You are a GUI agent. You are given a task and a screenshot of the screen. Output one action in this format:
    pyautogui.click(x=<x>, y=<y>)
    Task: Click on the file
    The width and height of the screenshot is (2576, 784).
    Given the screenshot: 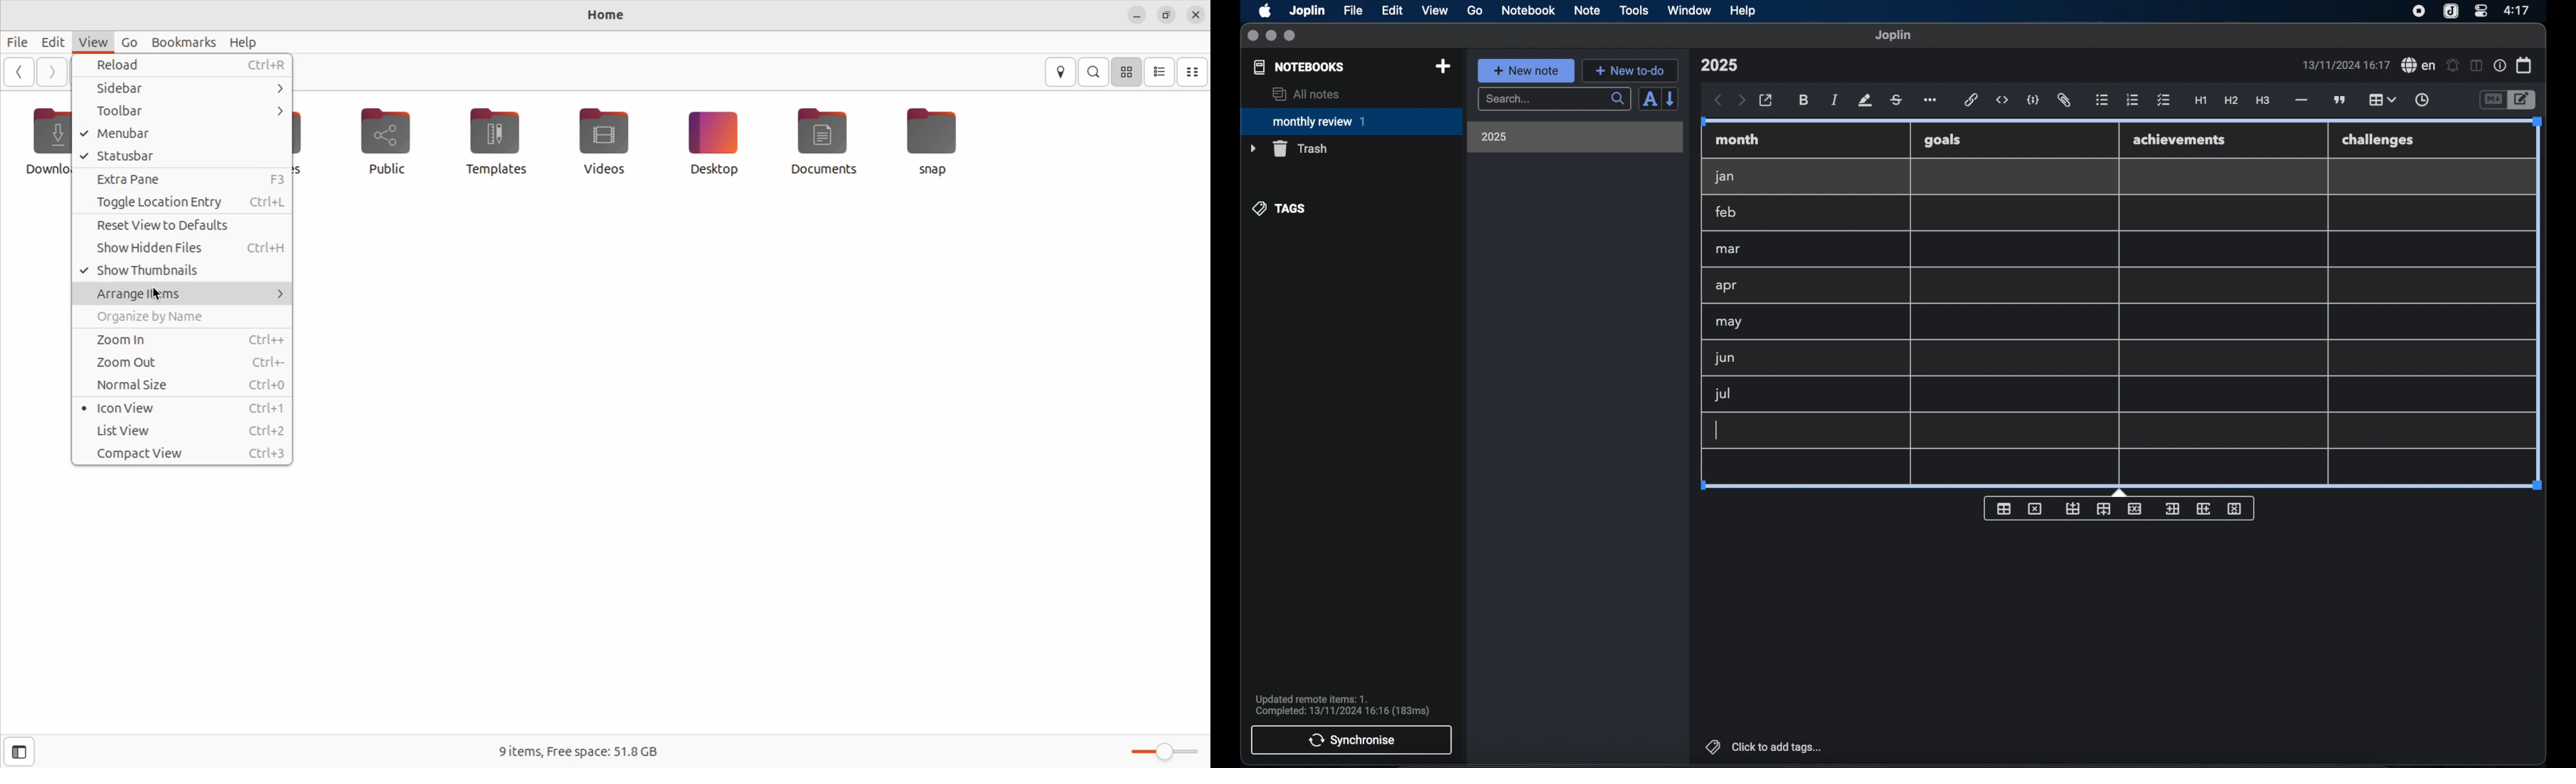 What is the action you would take?
    pyautogui.click(x=1353, y=11)
    